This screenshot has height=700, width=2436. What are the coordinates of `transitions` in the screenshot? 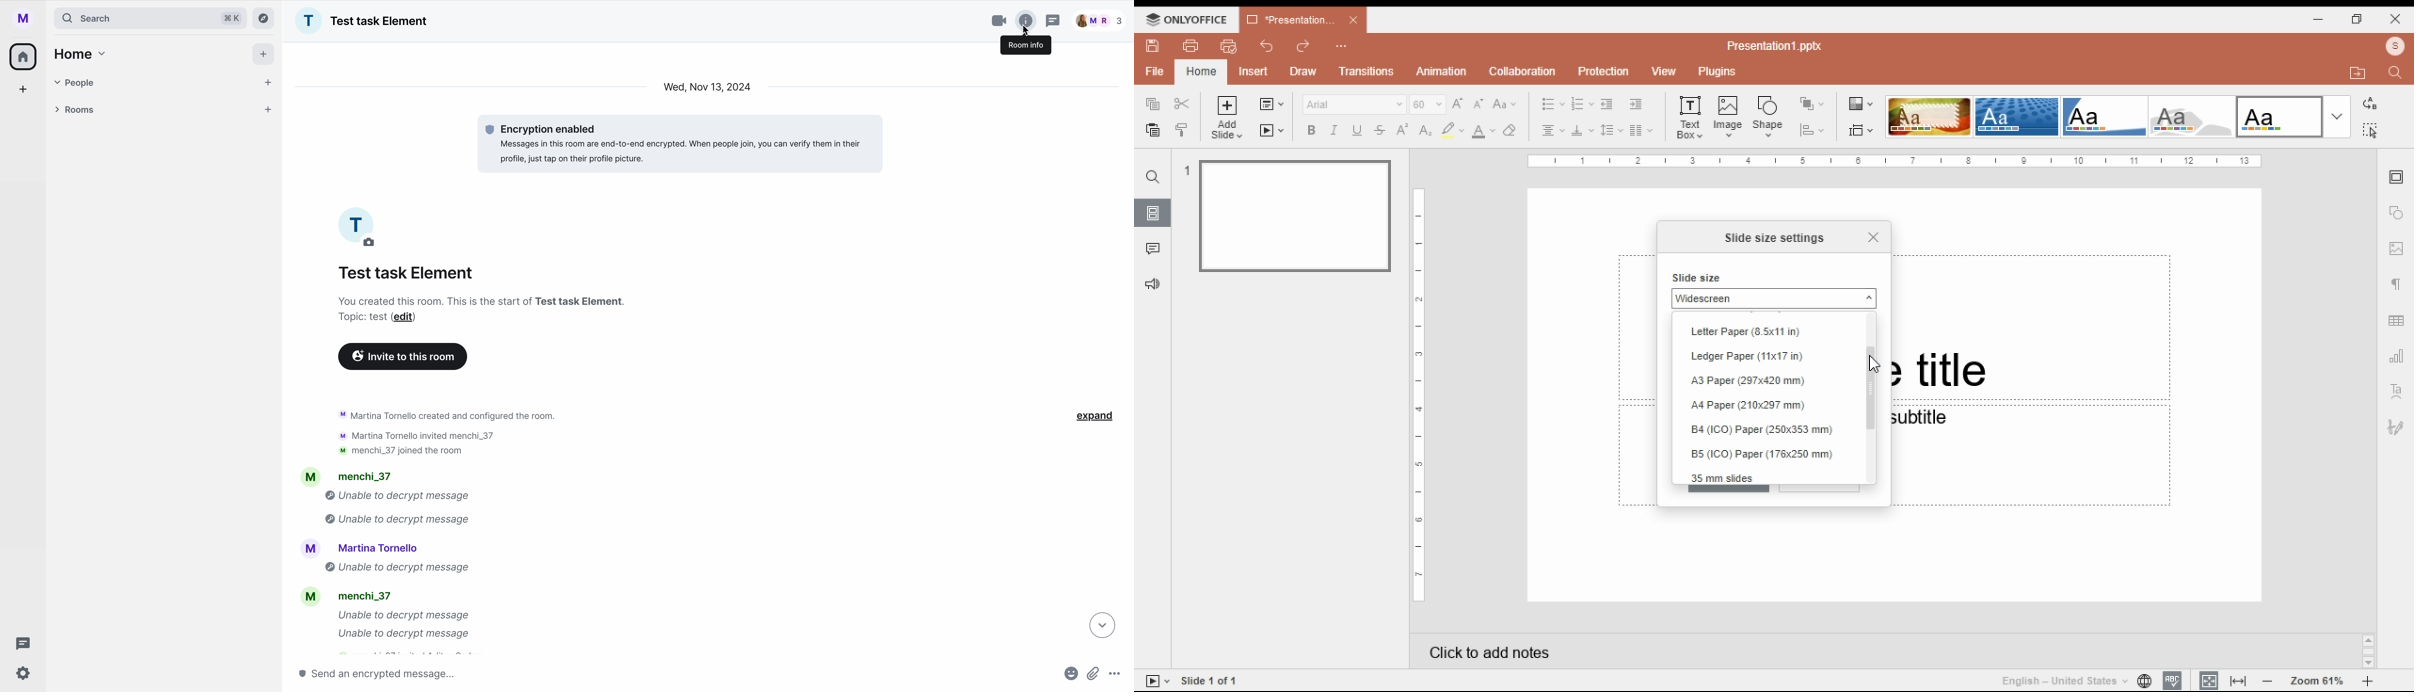 It's located at (1366, 71).